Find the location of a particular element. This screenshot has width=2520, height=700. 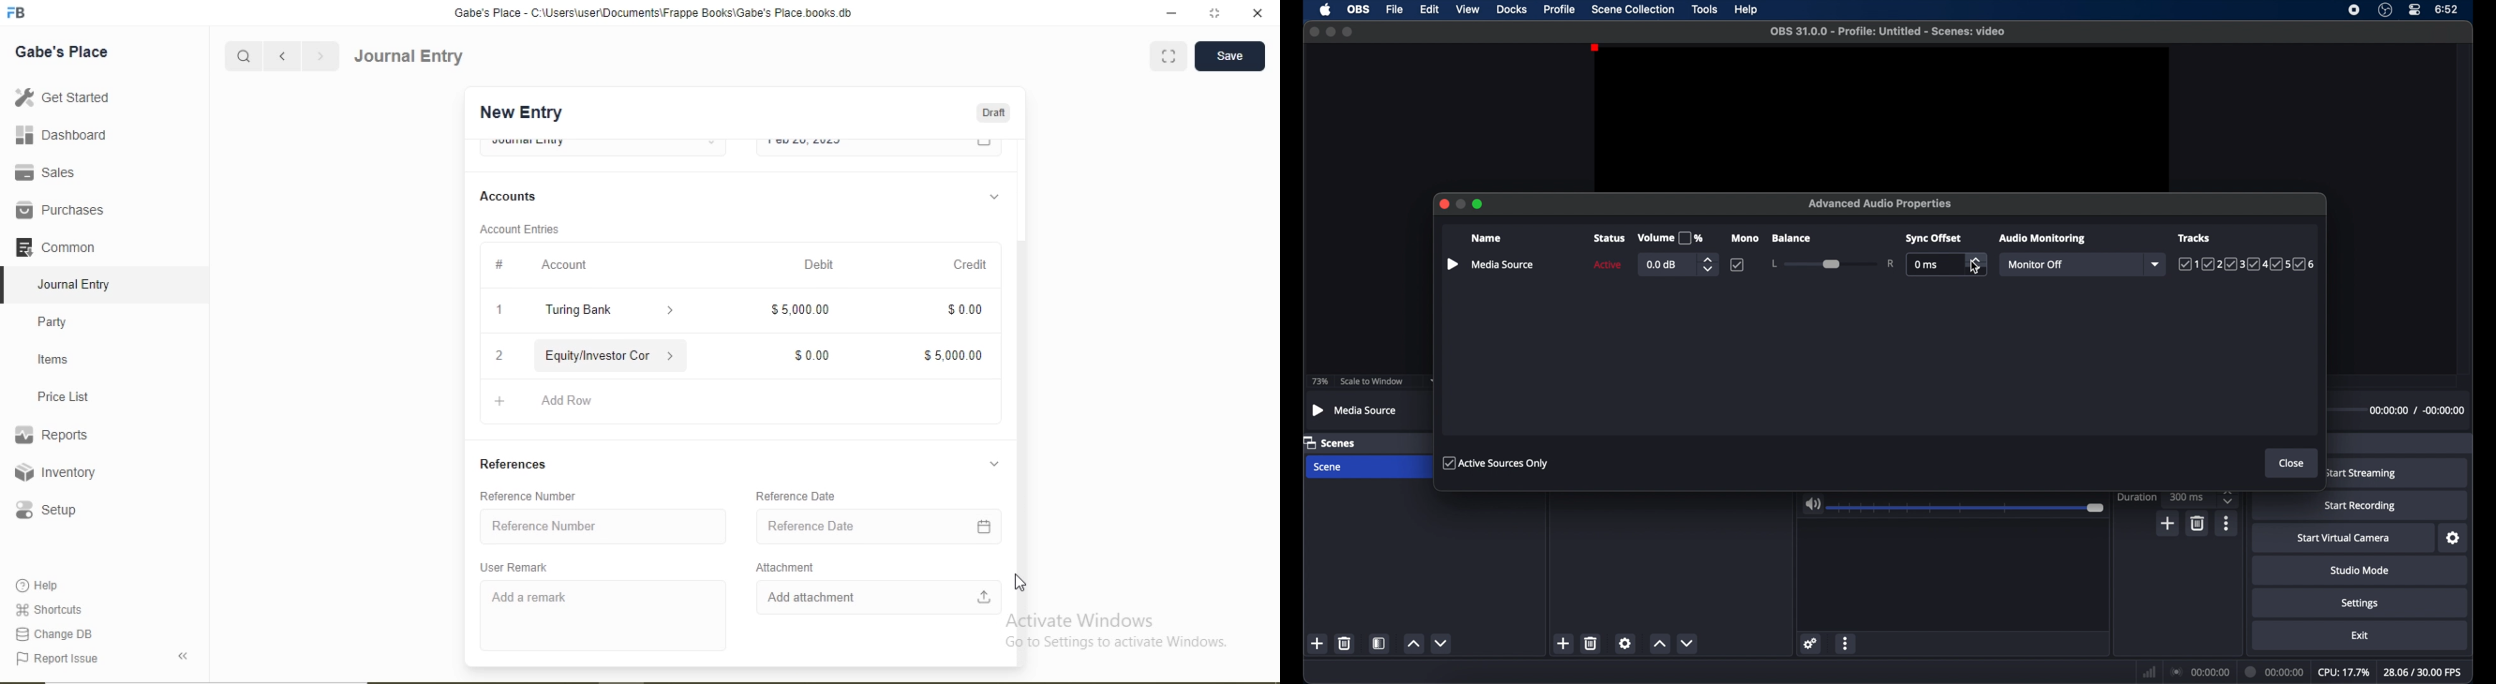

profile is located at coordinates (1561, 10).